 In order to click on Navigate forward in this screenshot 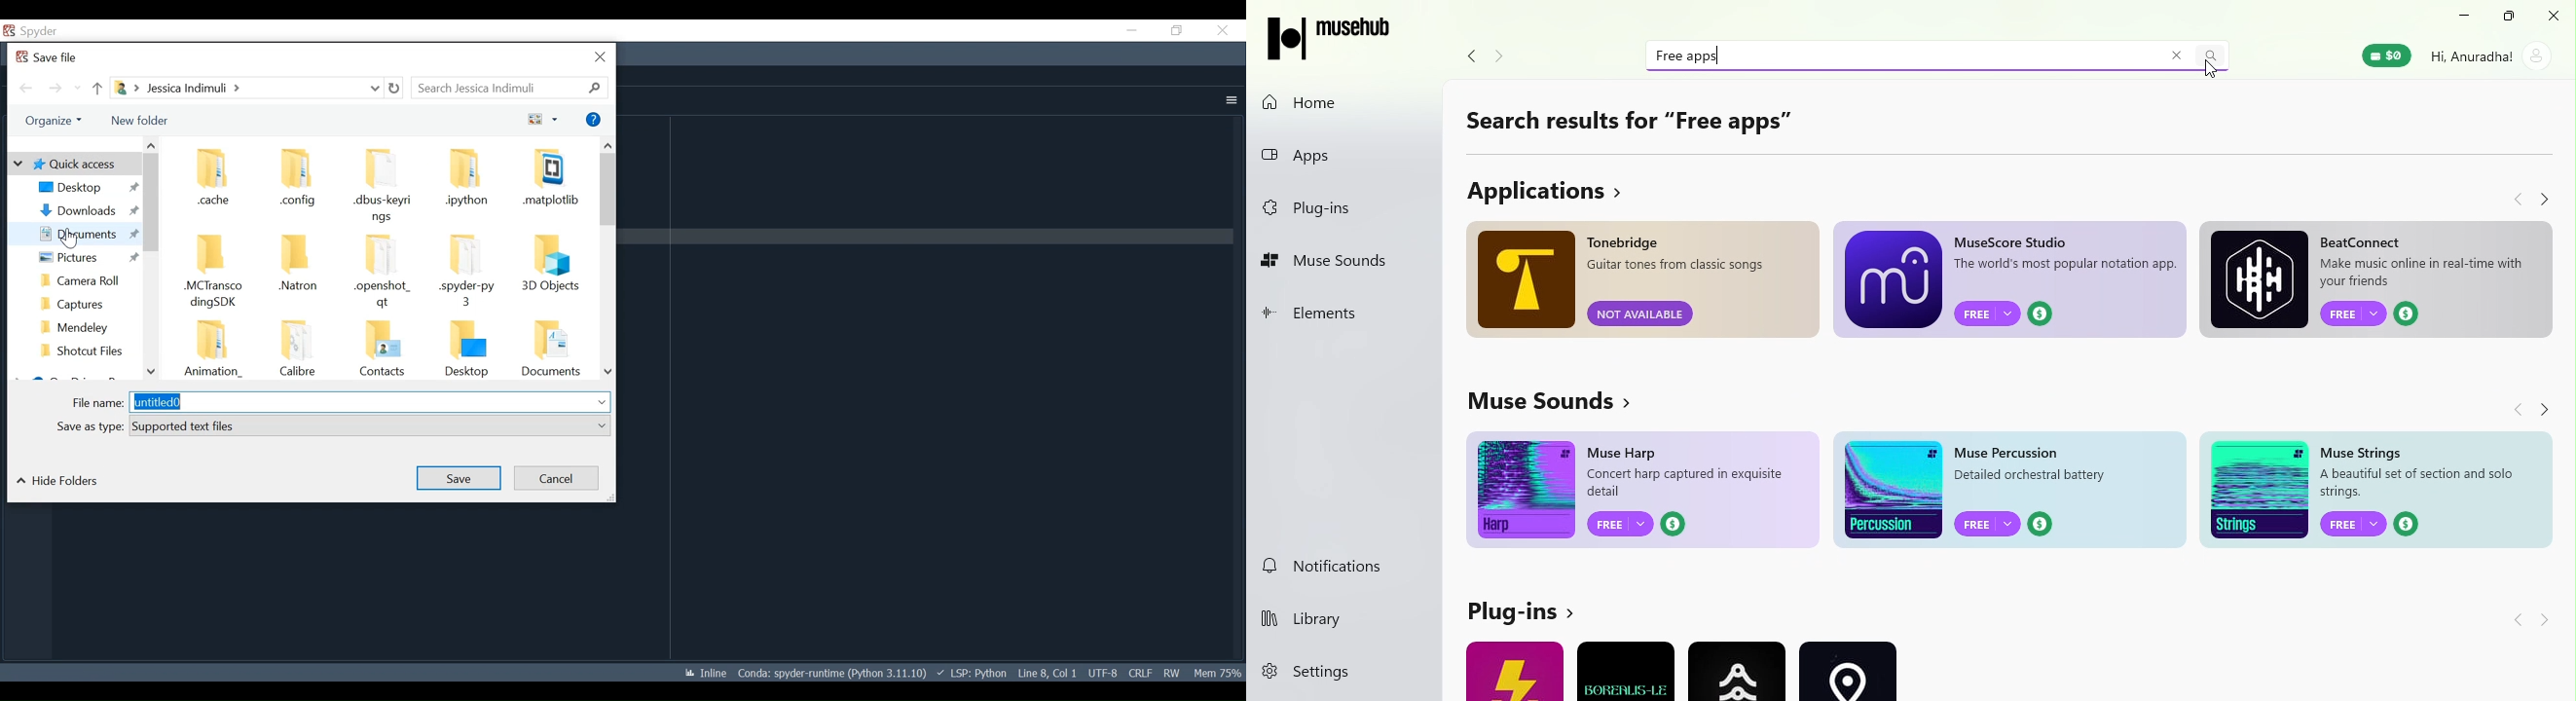, I will do `click(1506, 57)`.